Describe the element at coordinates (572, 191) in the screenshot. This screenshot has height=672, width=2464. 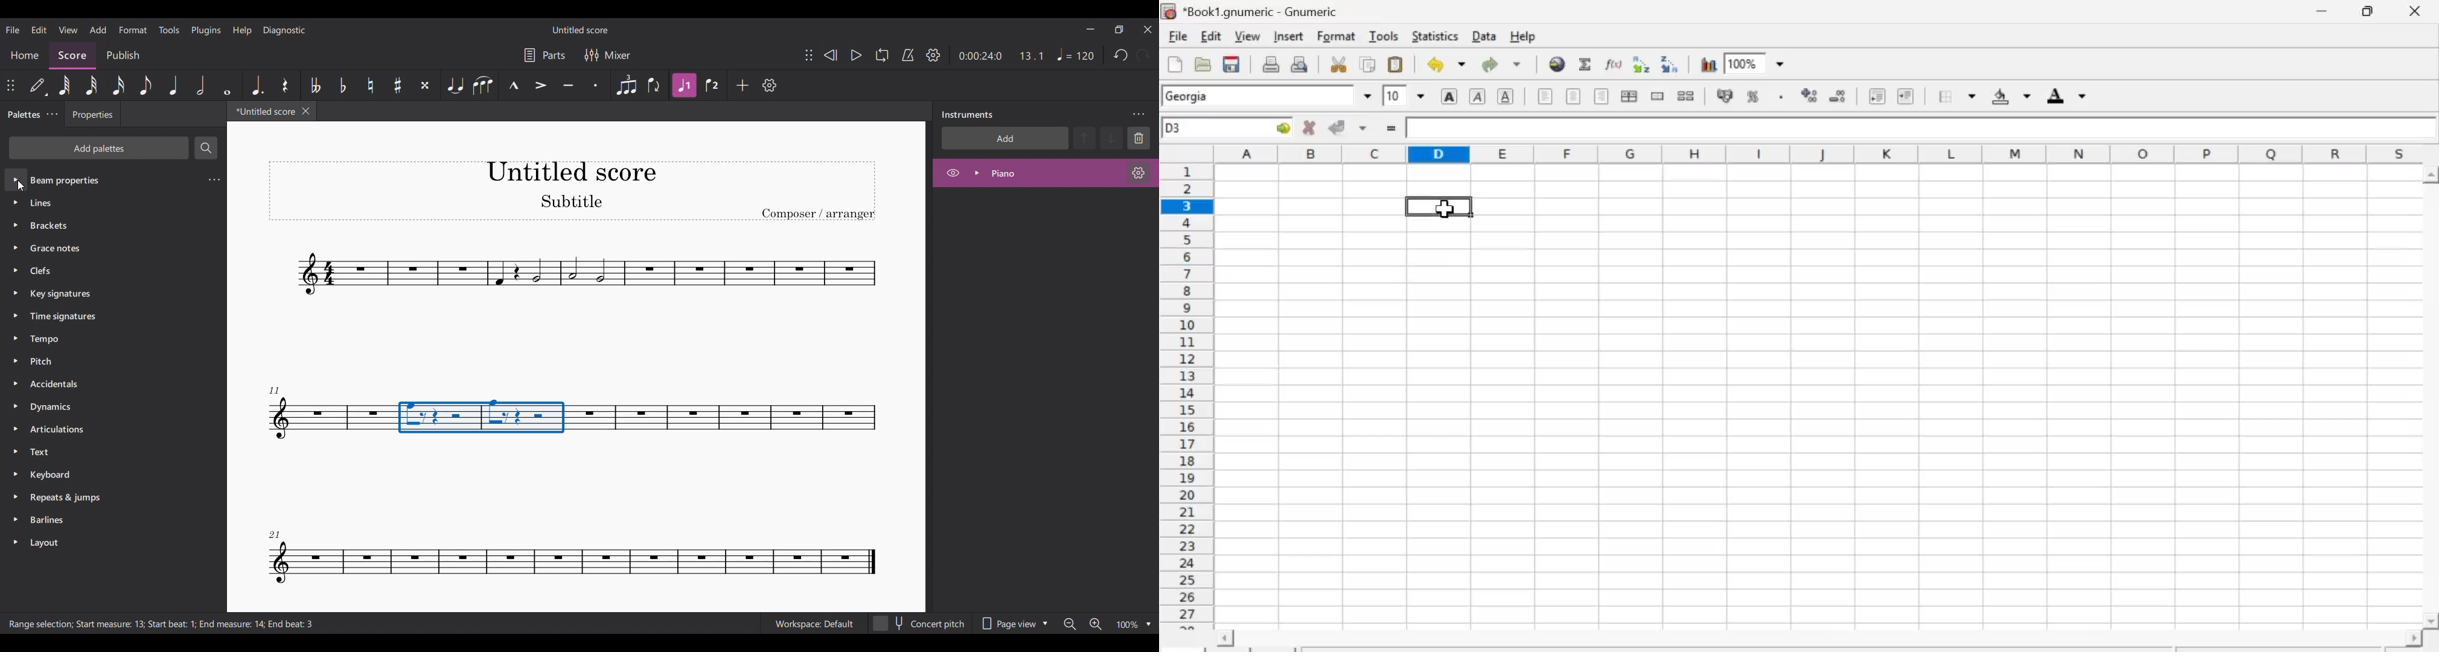
I see `Score title, sub-title and composer / arranger` at that location.